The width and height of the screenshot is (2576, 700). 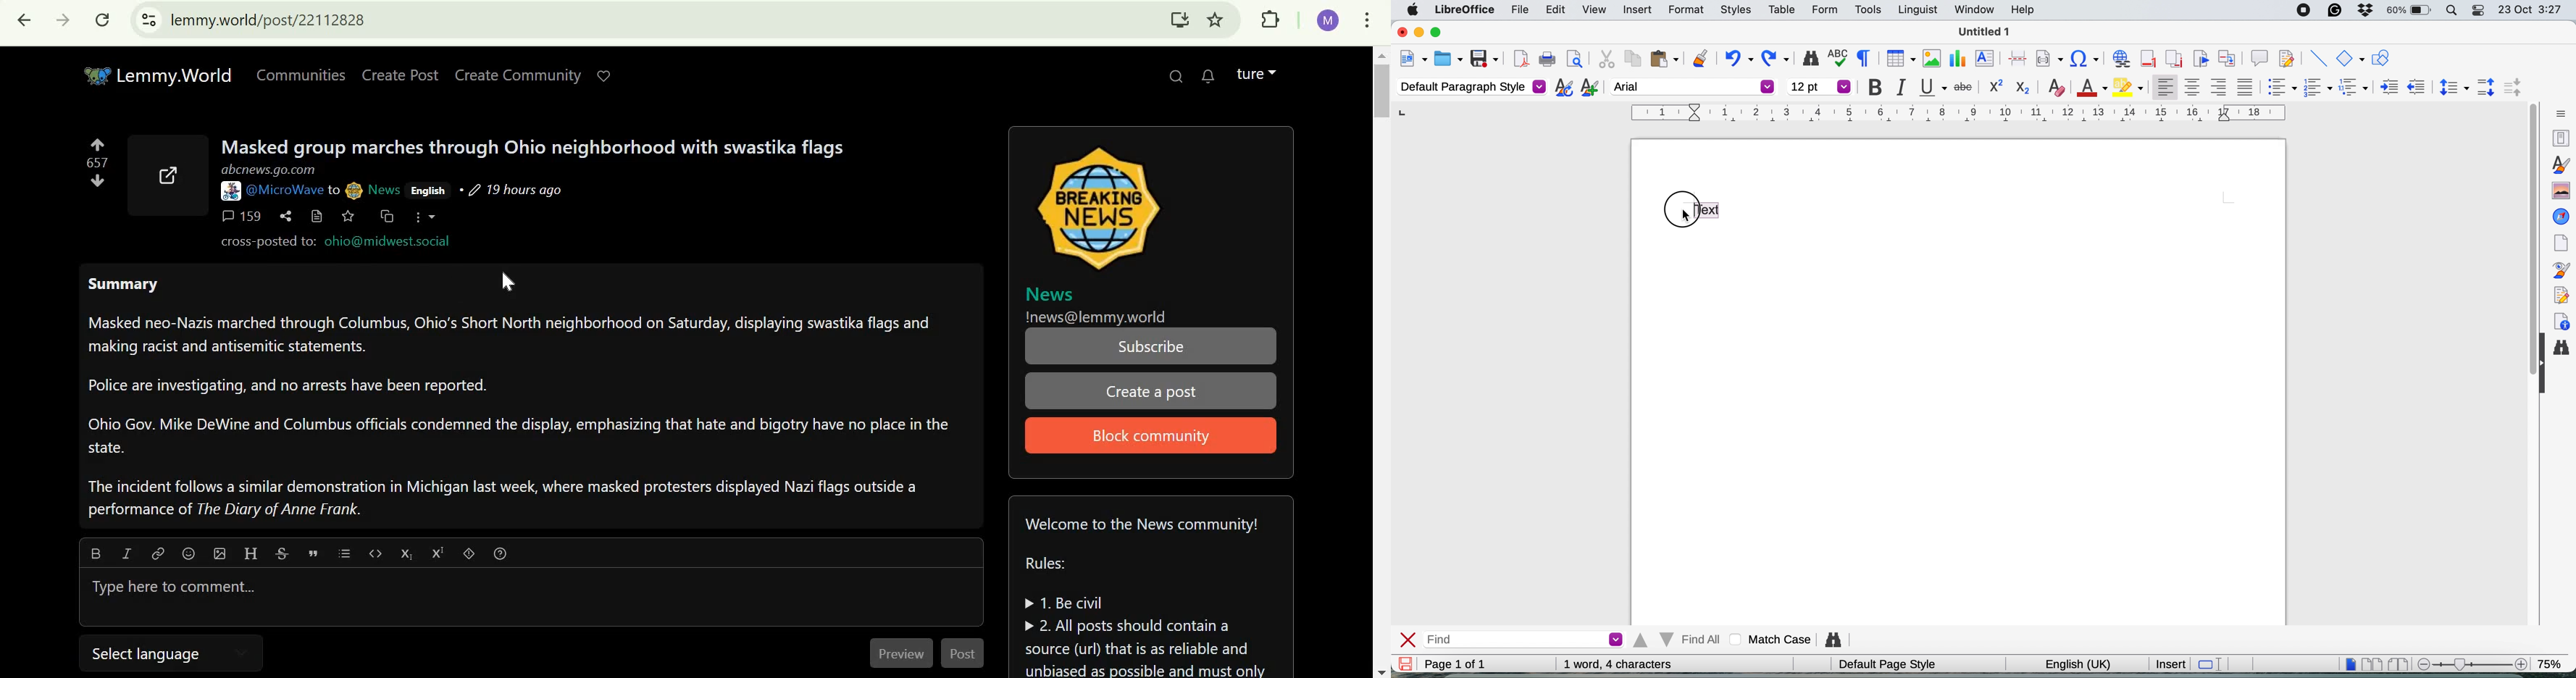 What do you see at coordinates (2072, 663) in the screenshot?
I see `english uk` at bounding box center [2072, 663].